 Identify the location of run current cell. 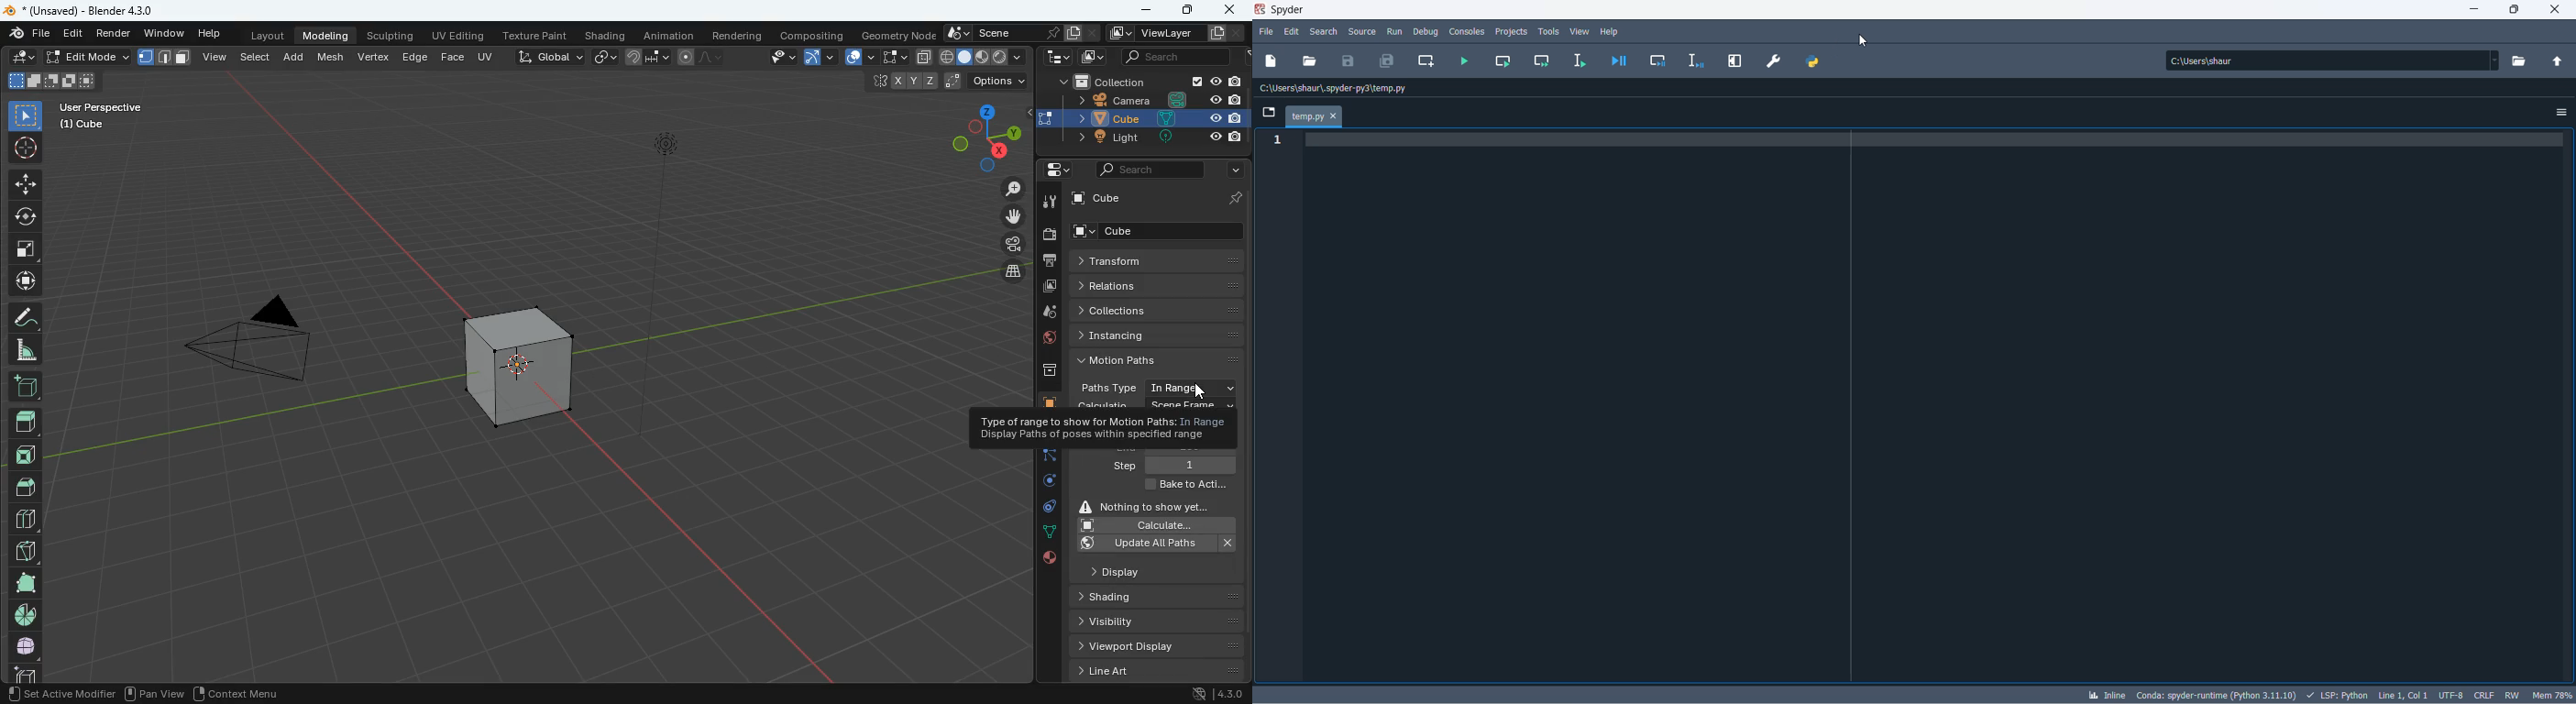
(1500, 62).